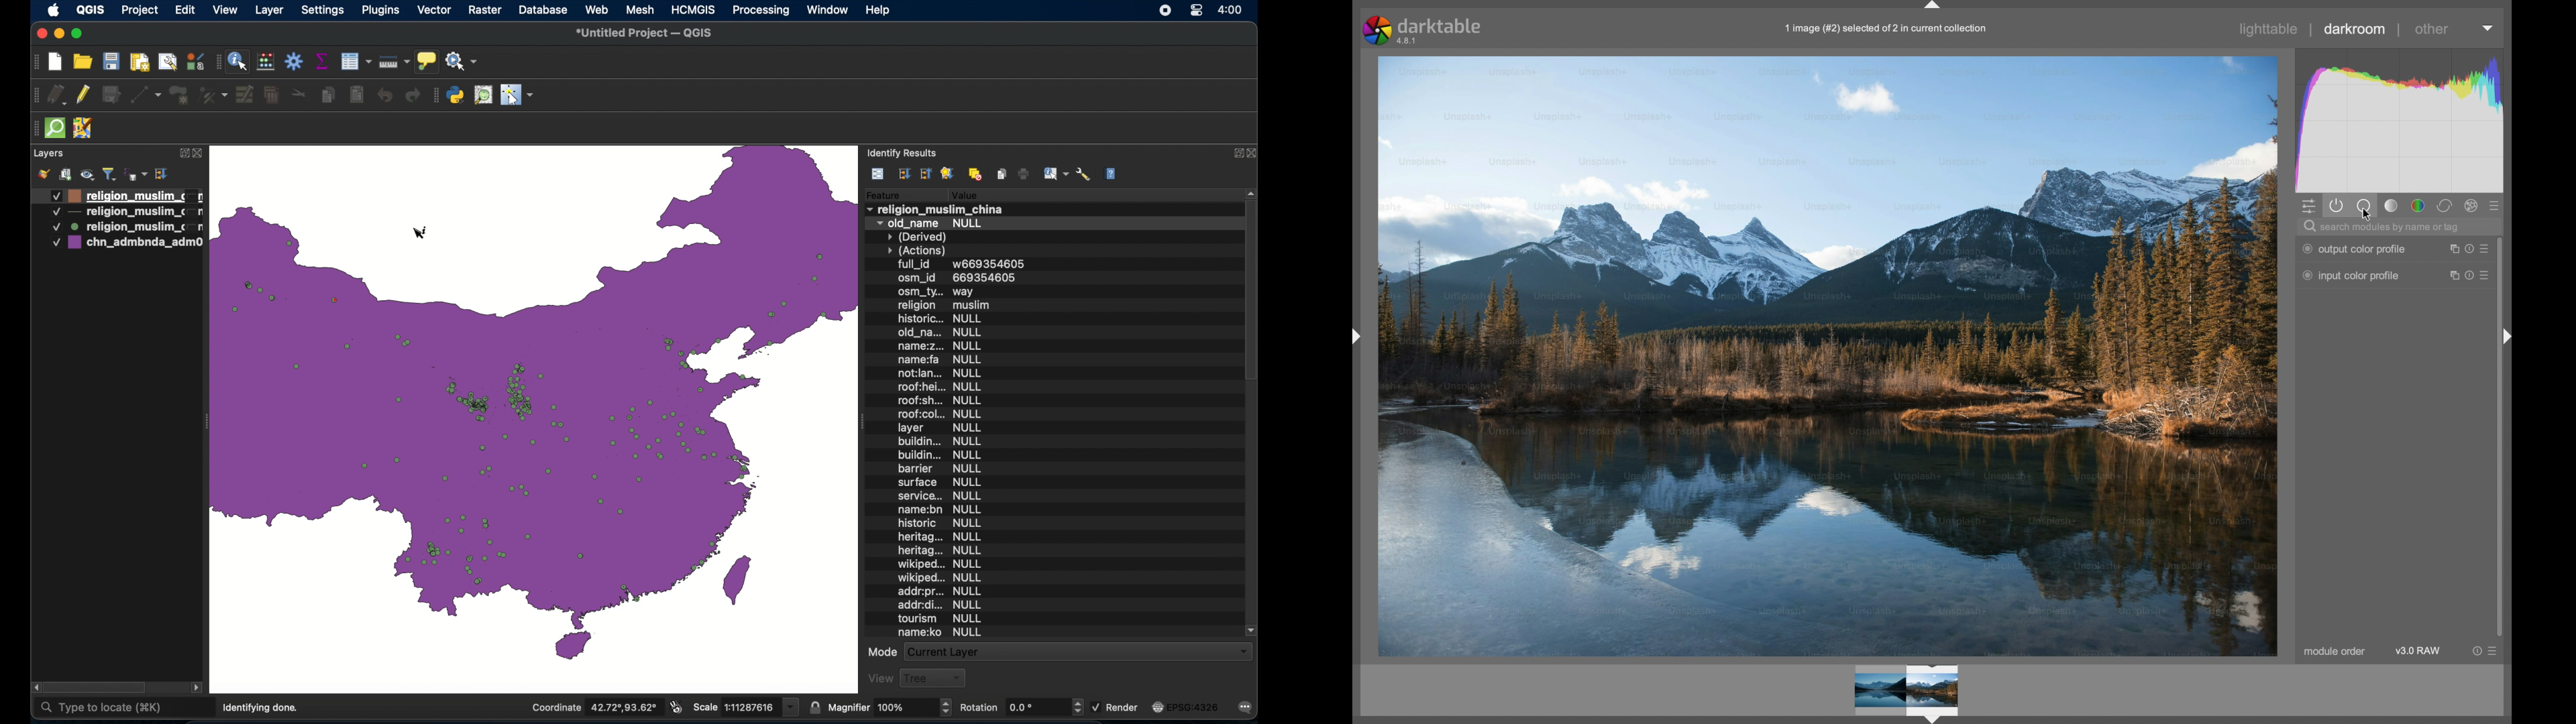 This screenshot has height=728, width=2576. I want to click on full id, so click(962, 265).